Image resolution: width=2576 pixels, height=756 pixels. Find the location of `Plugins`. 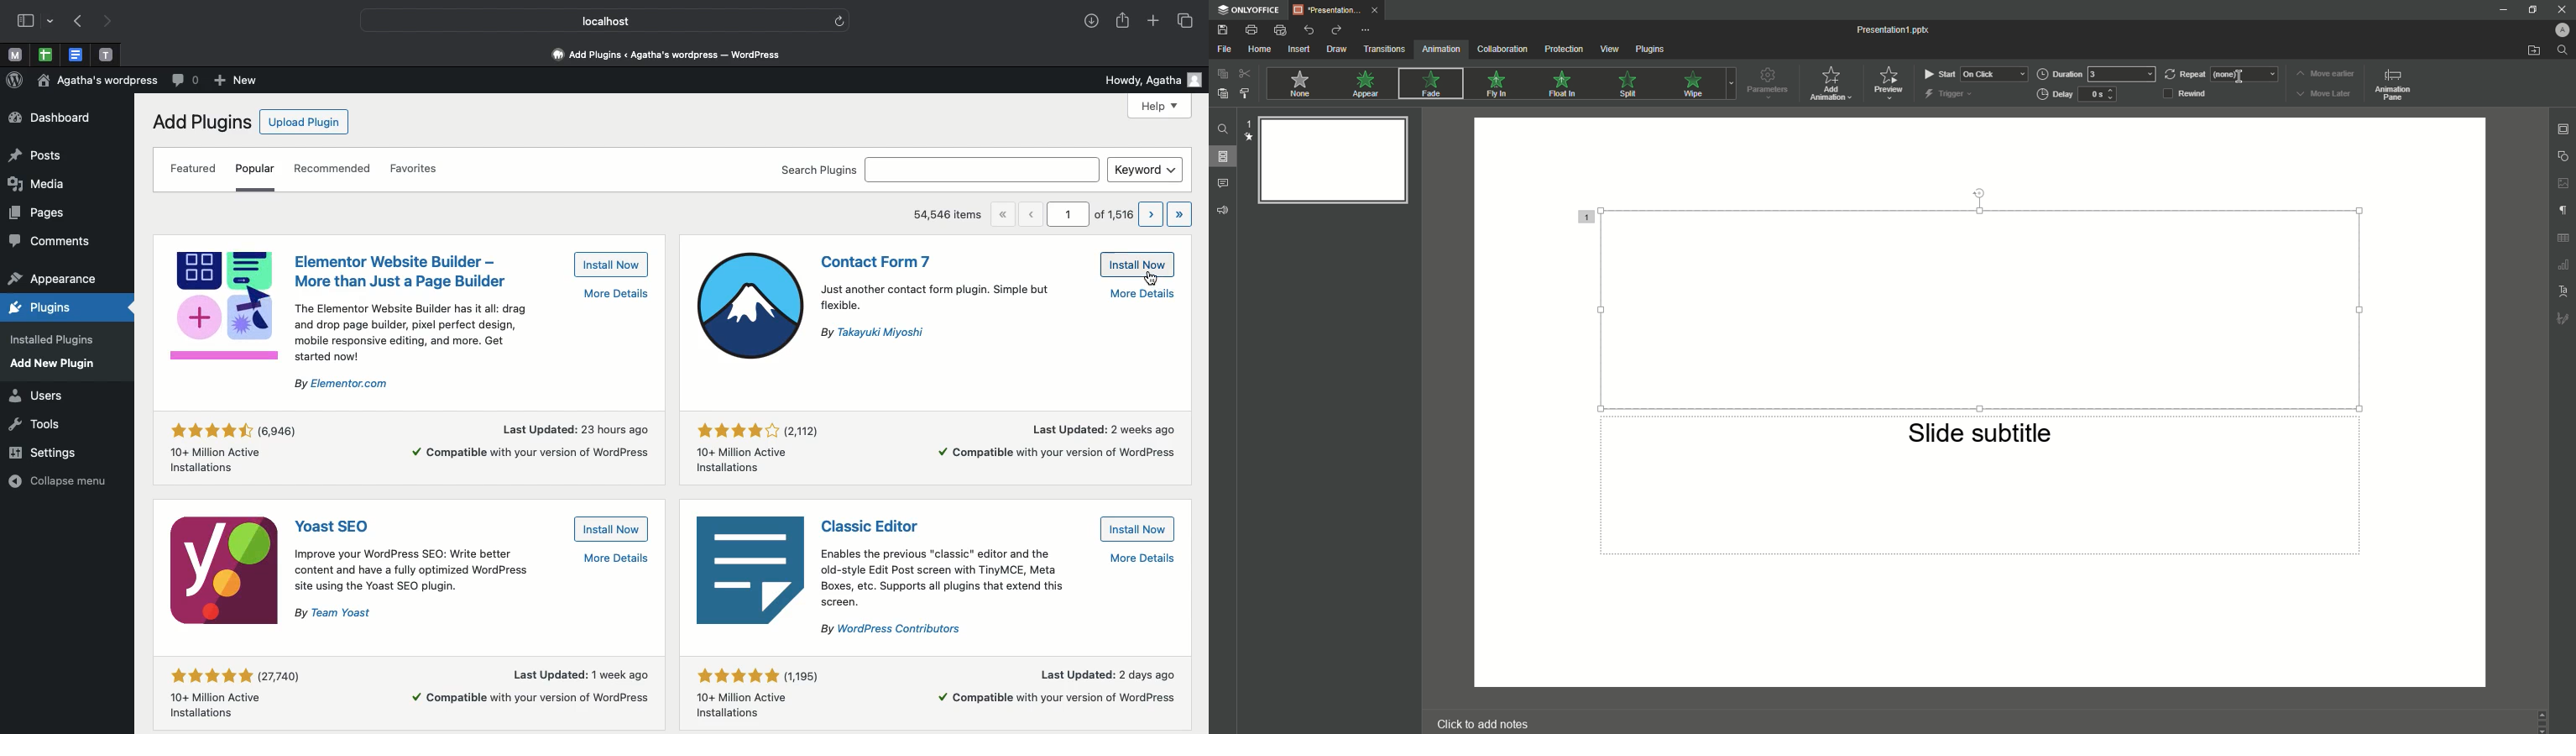

Plugins is located at coordinates (1650, 48).